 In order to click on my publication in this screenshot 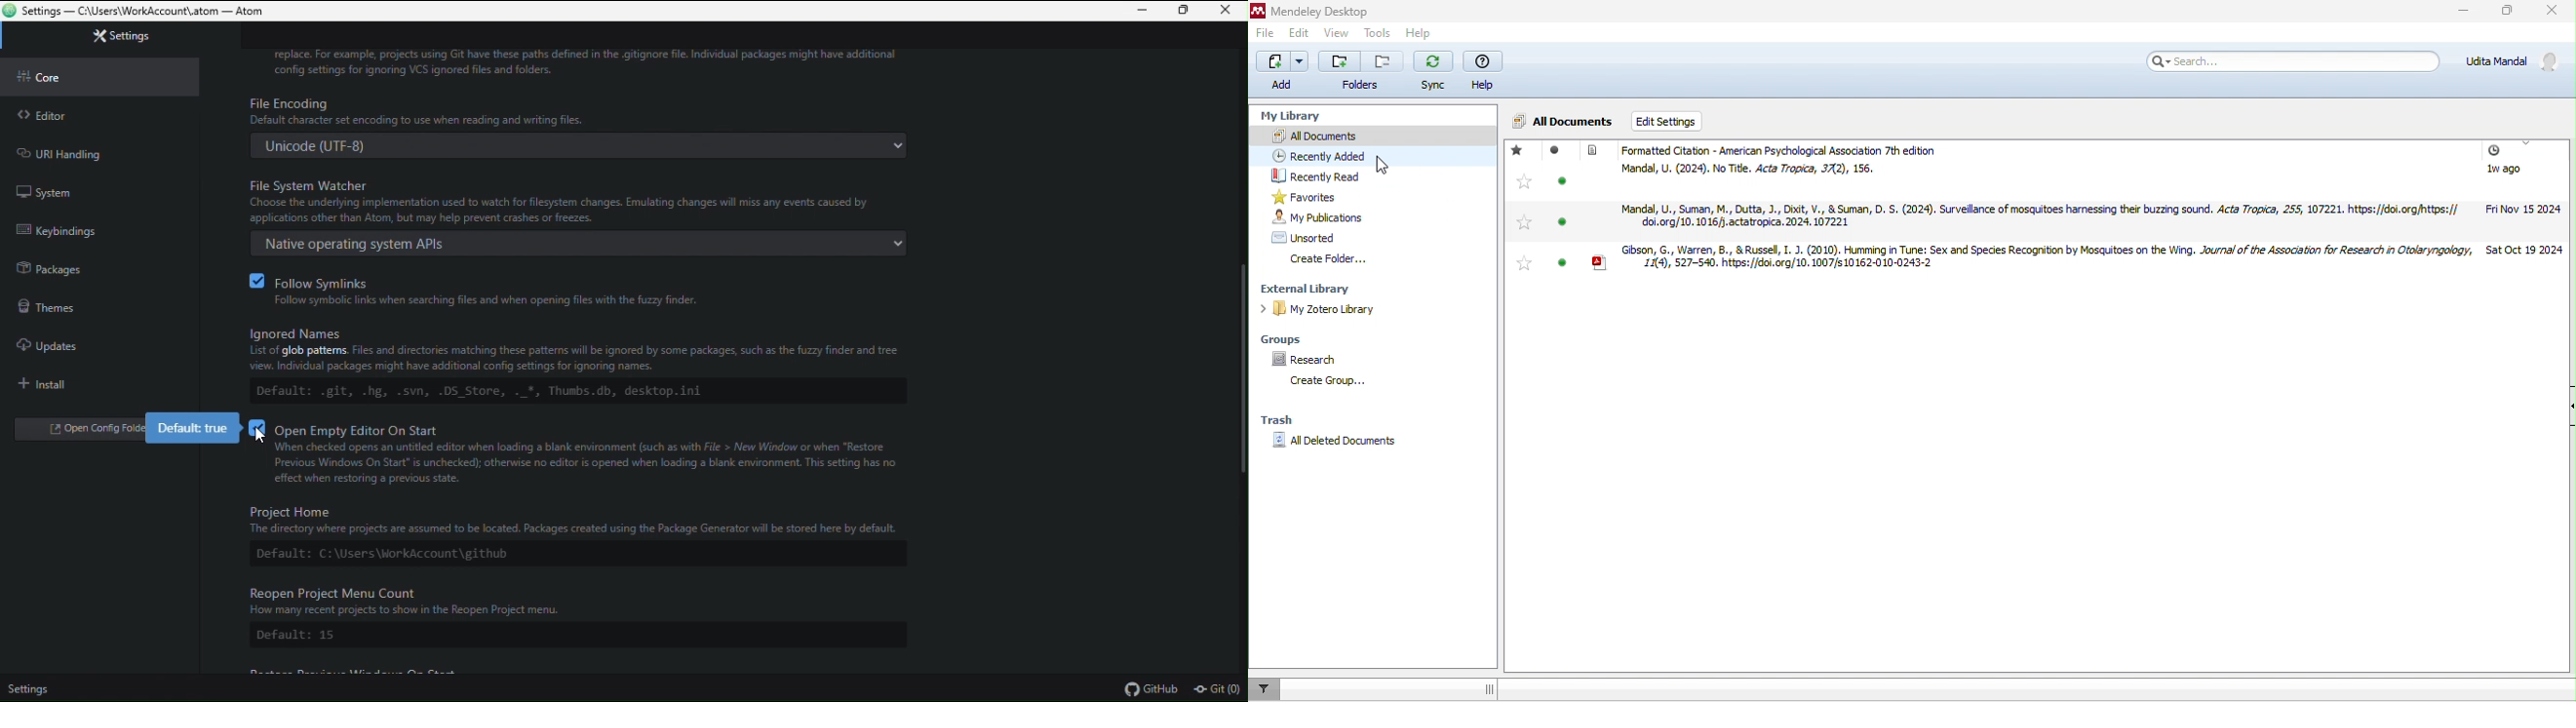, I will do `click(1316, 217)`.